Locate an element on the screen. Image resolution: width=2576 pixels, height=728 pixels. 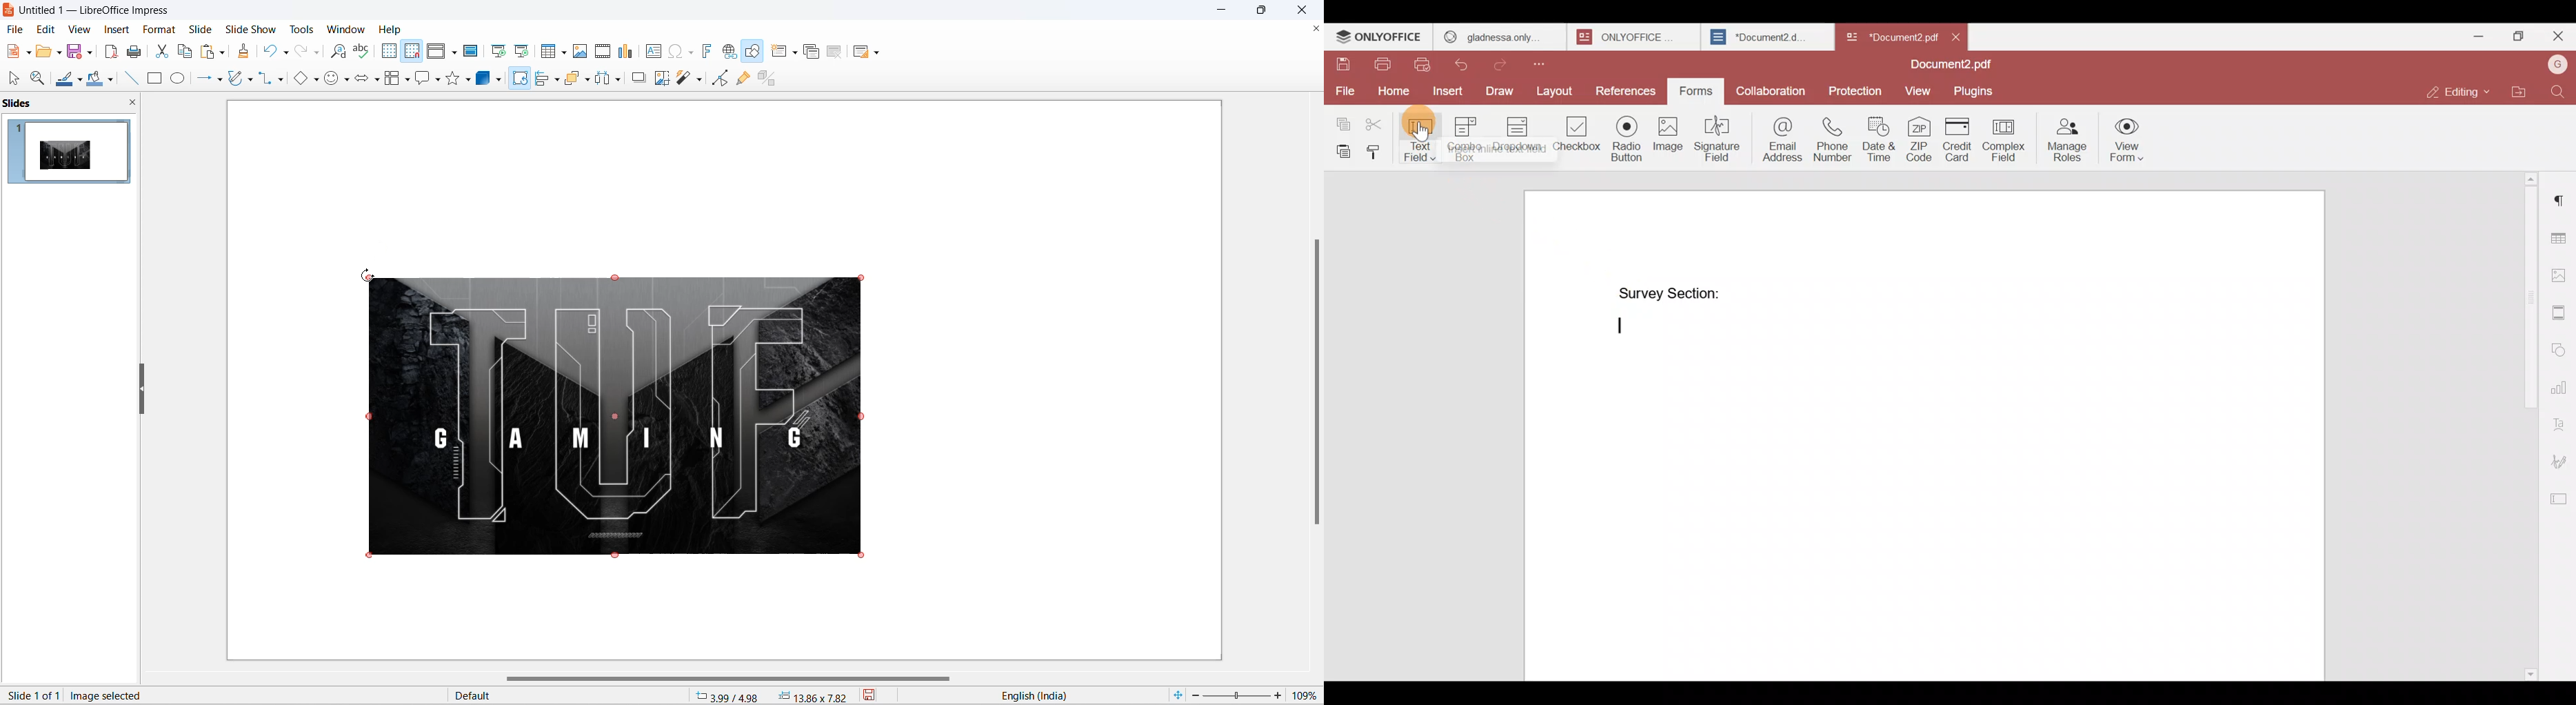
basic shapes options is located at coordinates (315, 79).